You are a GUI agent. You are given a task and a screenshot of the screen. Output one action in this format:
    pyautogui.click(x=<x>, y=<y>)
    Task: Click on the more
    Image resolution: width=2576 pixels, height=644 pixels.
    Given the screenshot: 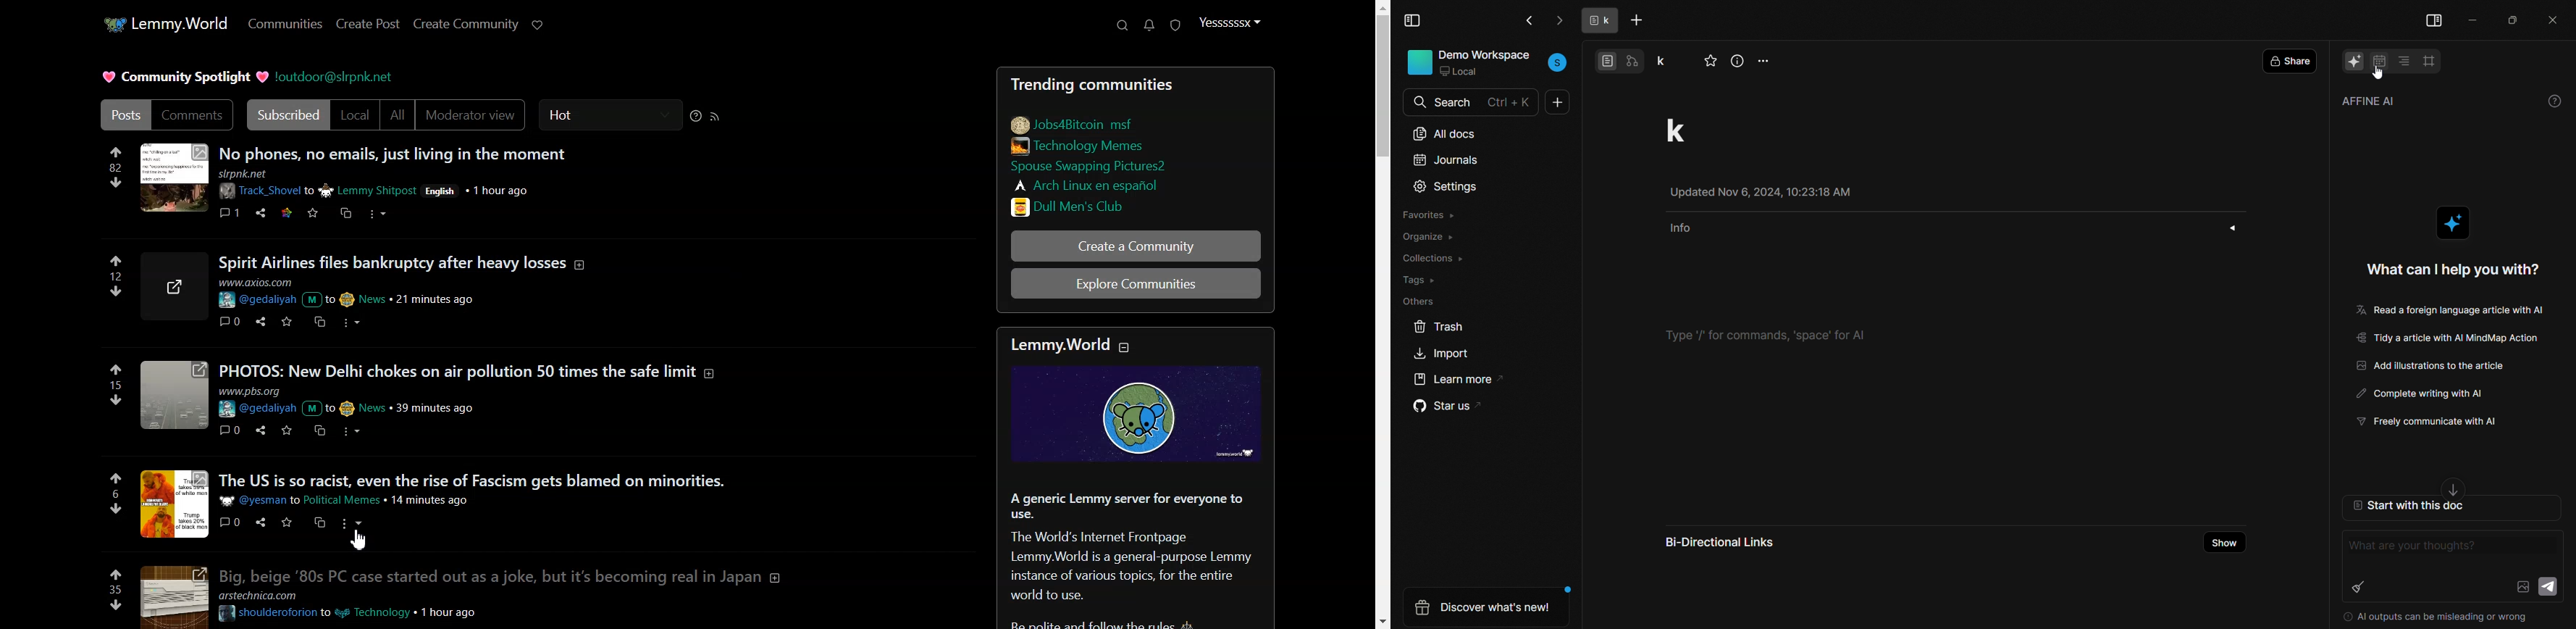 What is the action you would take?
    pyautogui.click(x=379, y=216)
    